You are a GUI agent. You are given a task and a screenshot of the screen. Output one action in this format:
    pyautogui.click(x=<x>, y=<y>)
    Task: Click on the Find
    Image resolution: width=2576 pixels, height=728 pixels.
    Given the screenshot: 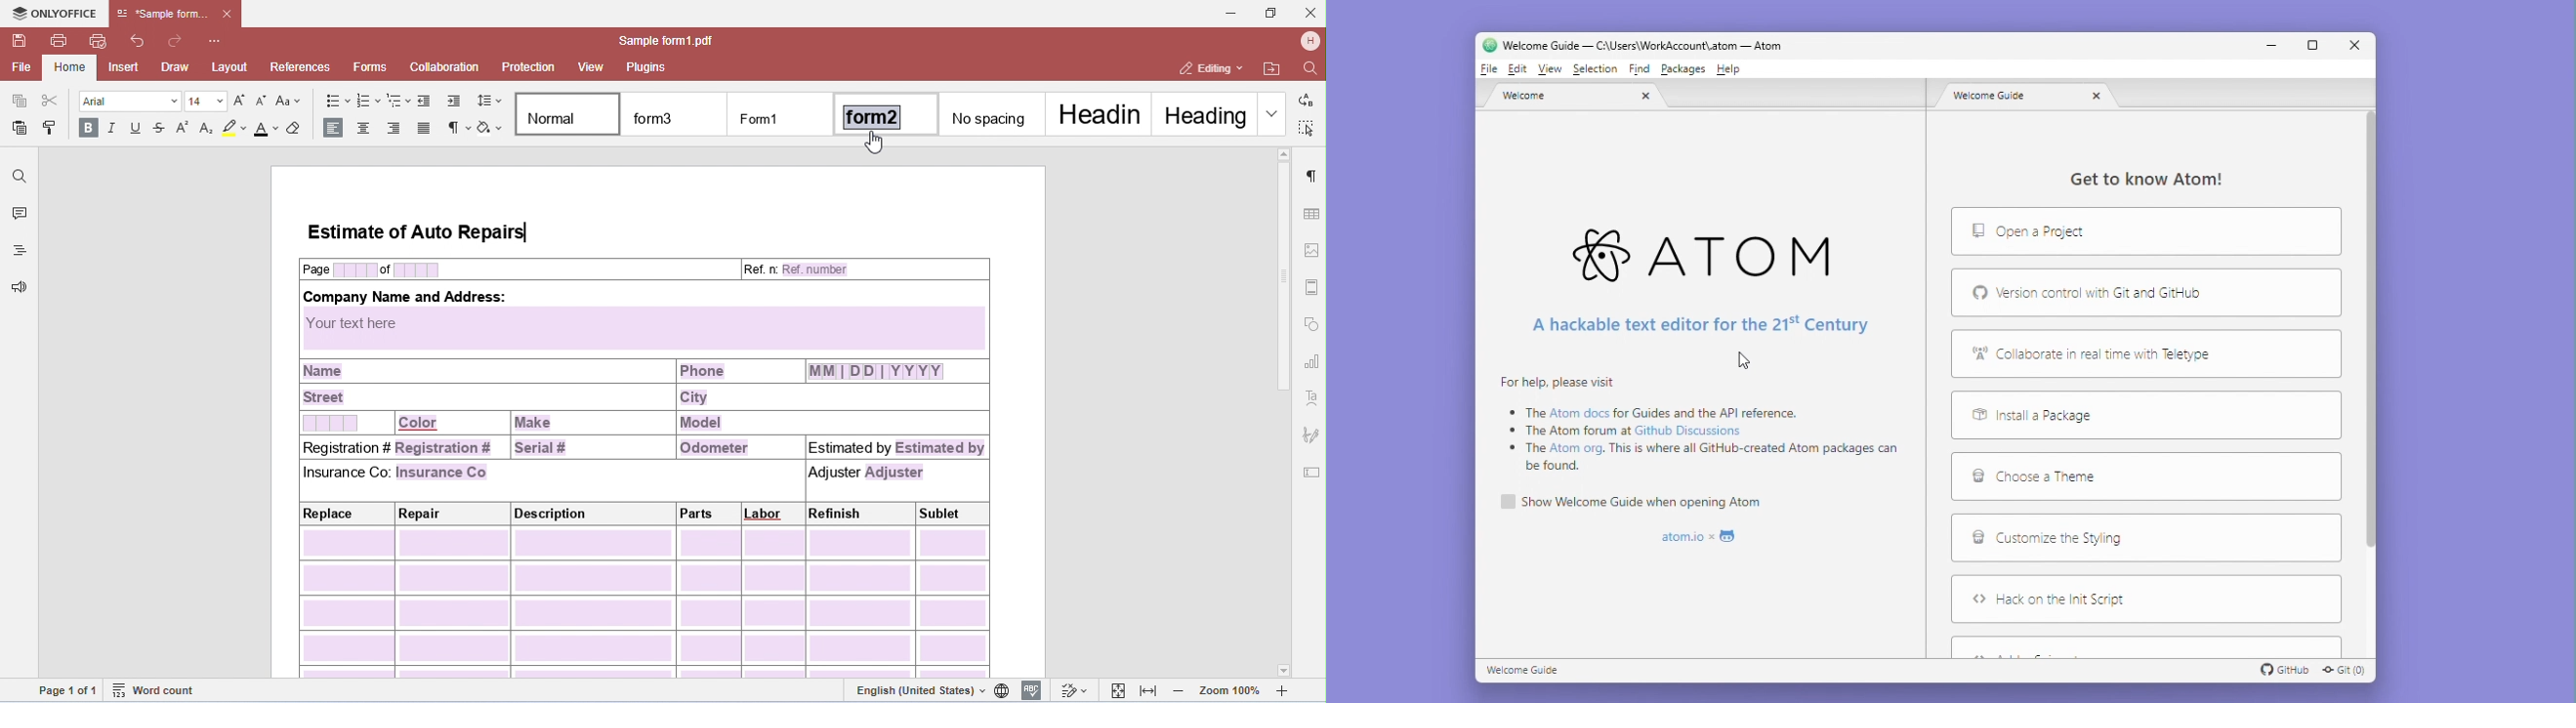 What is the action you would take?
    pyautogui.click(x=1641, y=69)
    